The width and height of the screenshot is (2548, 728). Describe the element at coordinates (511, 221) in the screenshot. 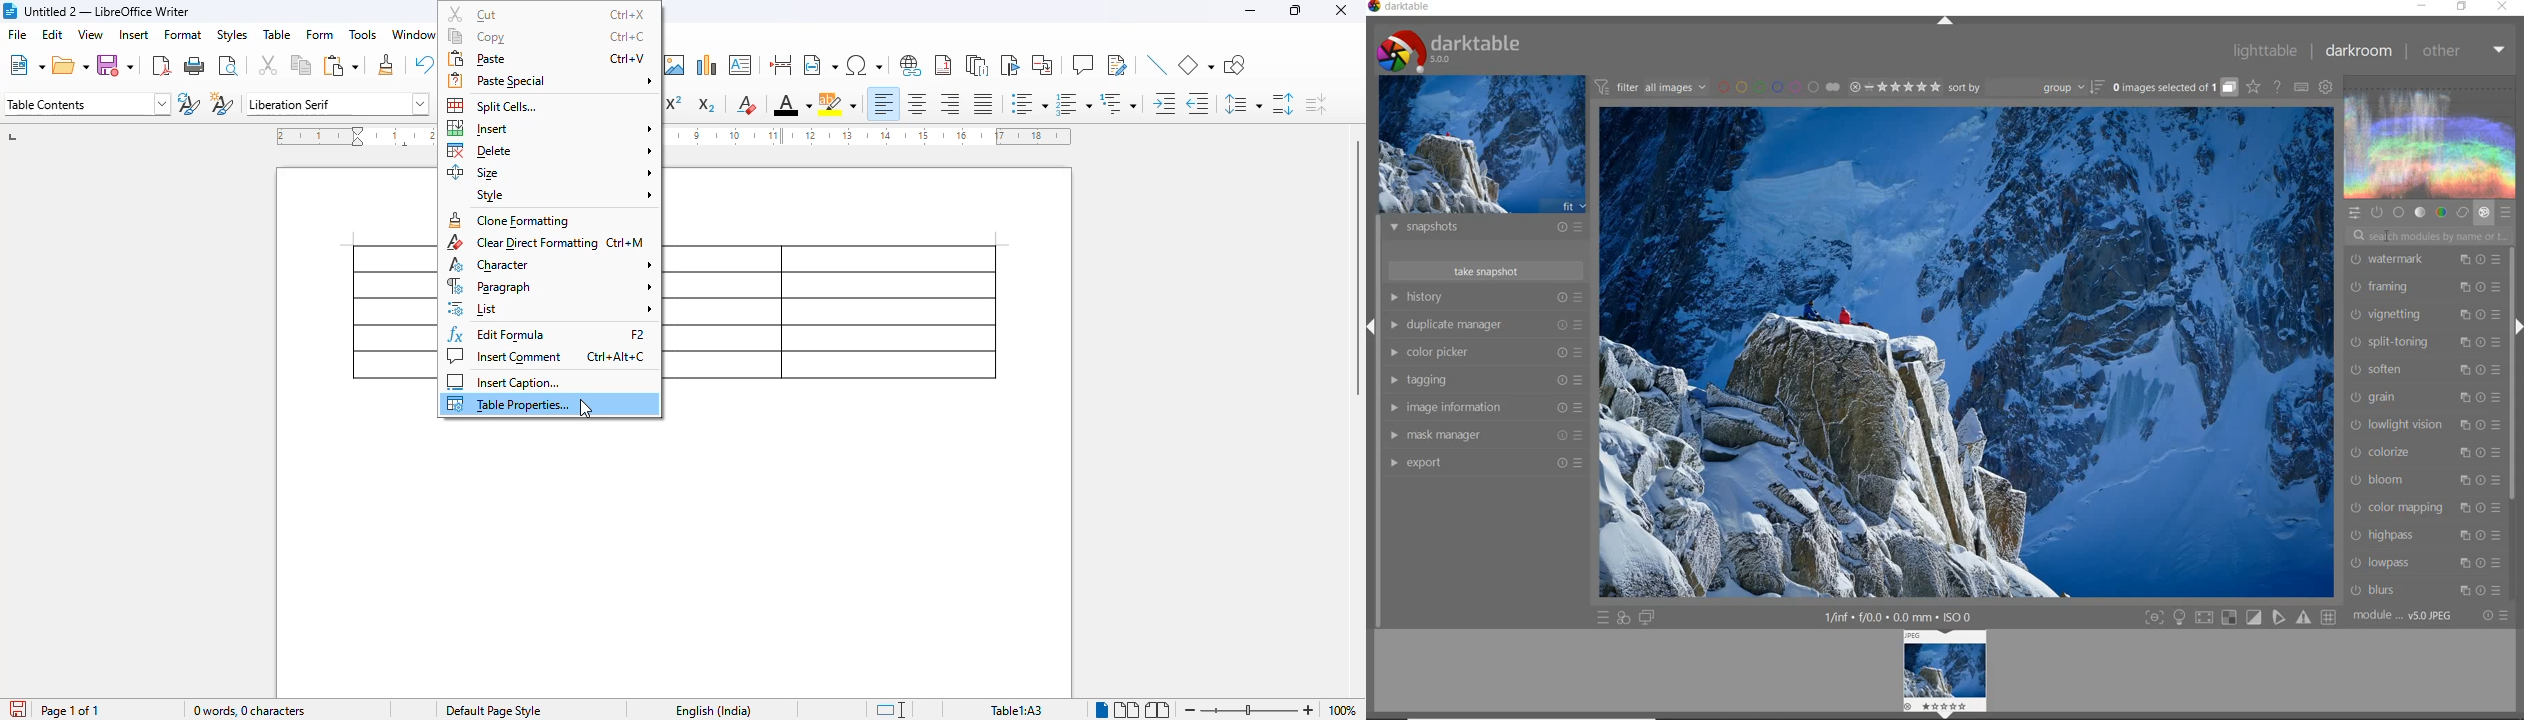

I see `clone formatting` at that location.